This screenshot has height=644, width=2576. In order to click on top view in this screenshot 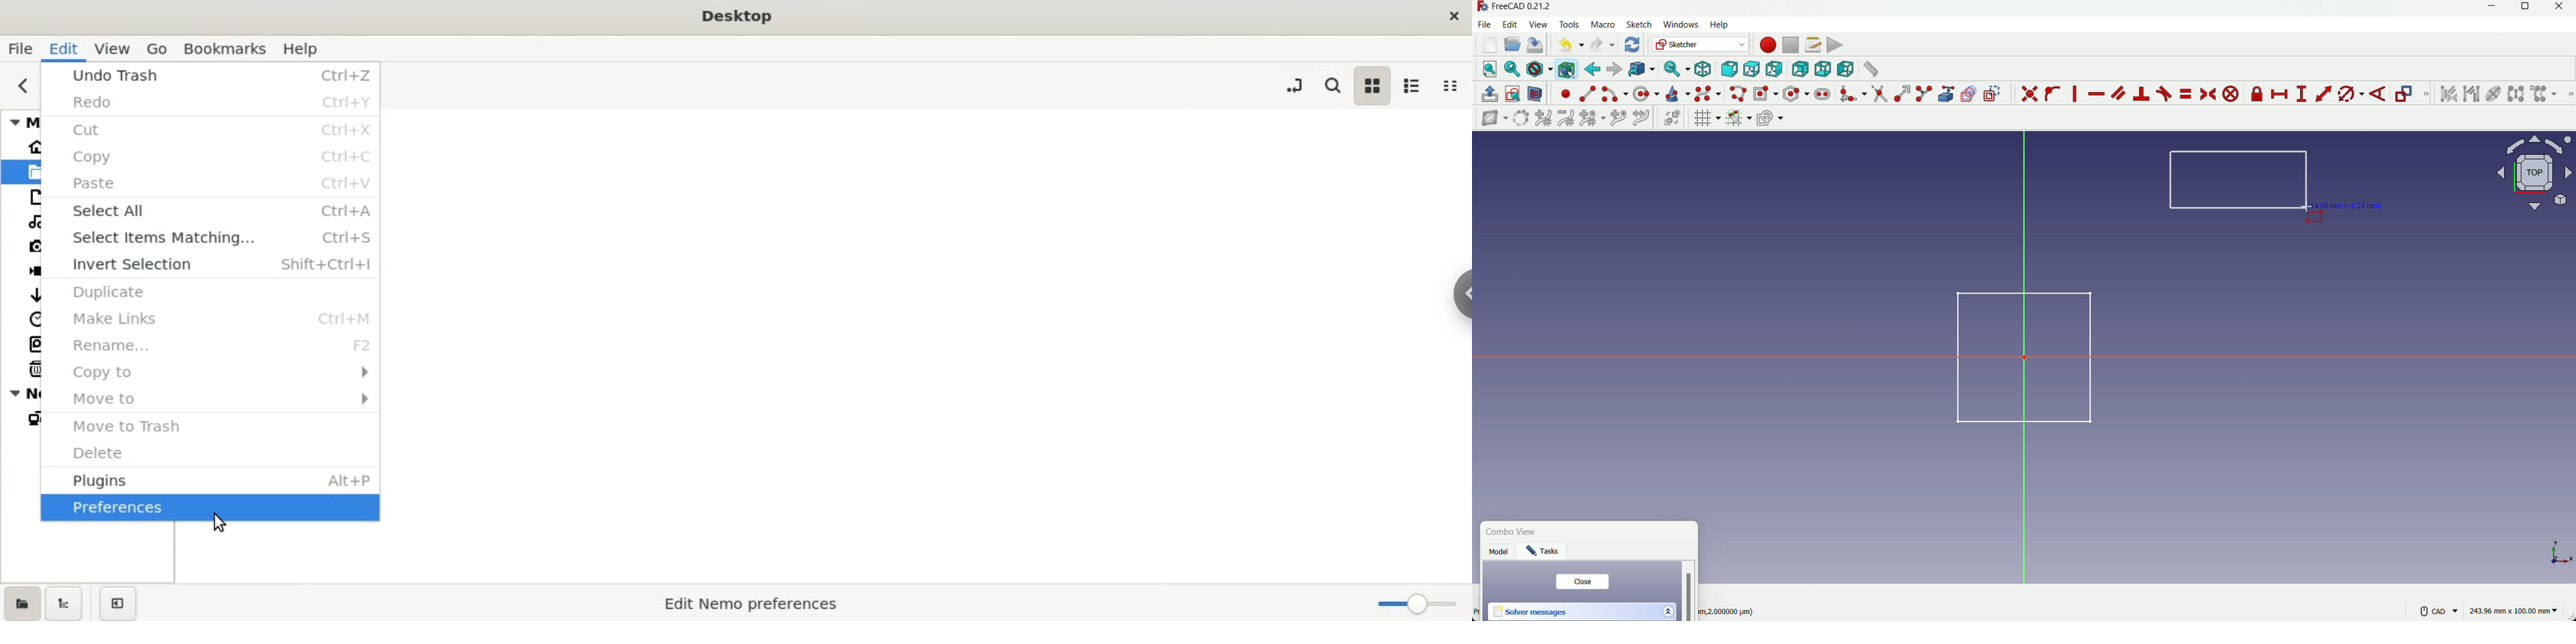, I will do `click(1751, 70)`.